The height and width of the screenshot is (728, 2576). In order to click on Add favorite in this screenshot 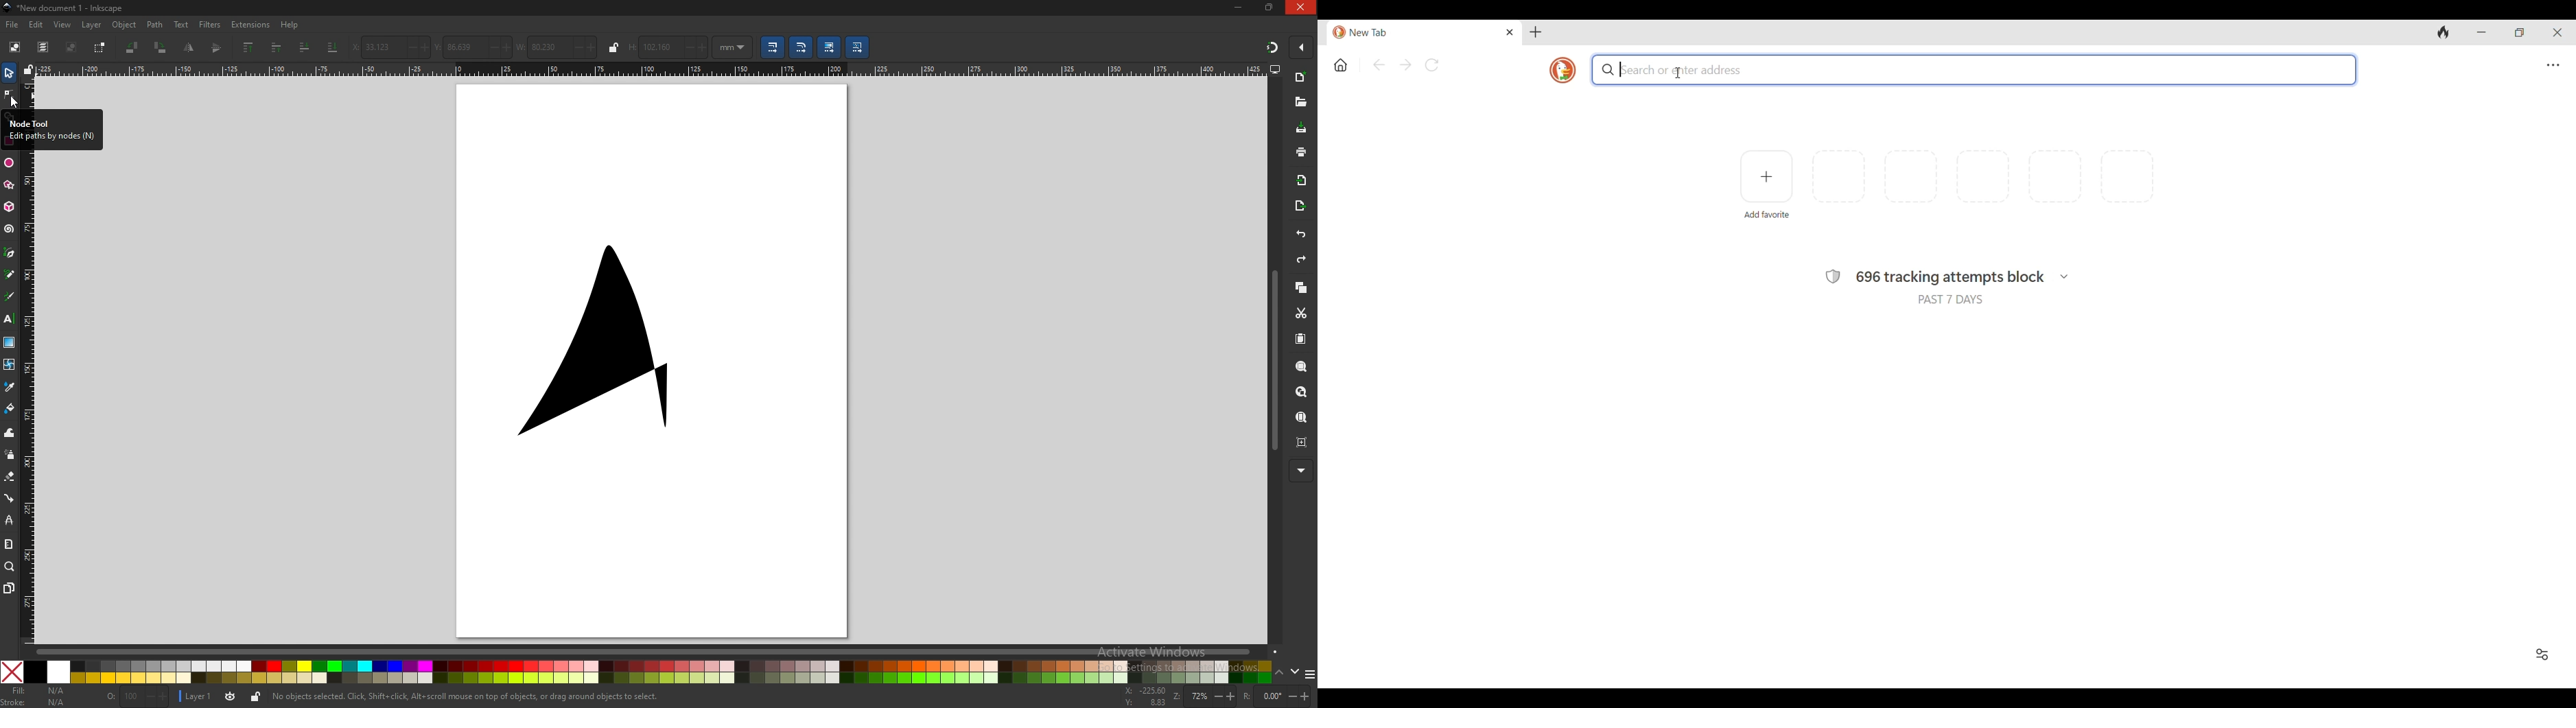, I will do `click(1766, 215)`.